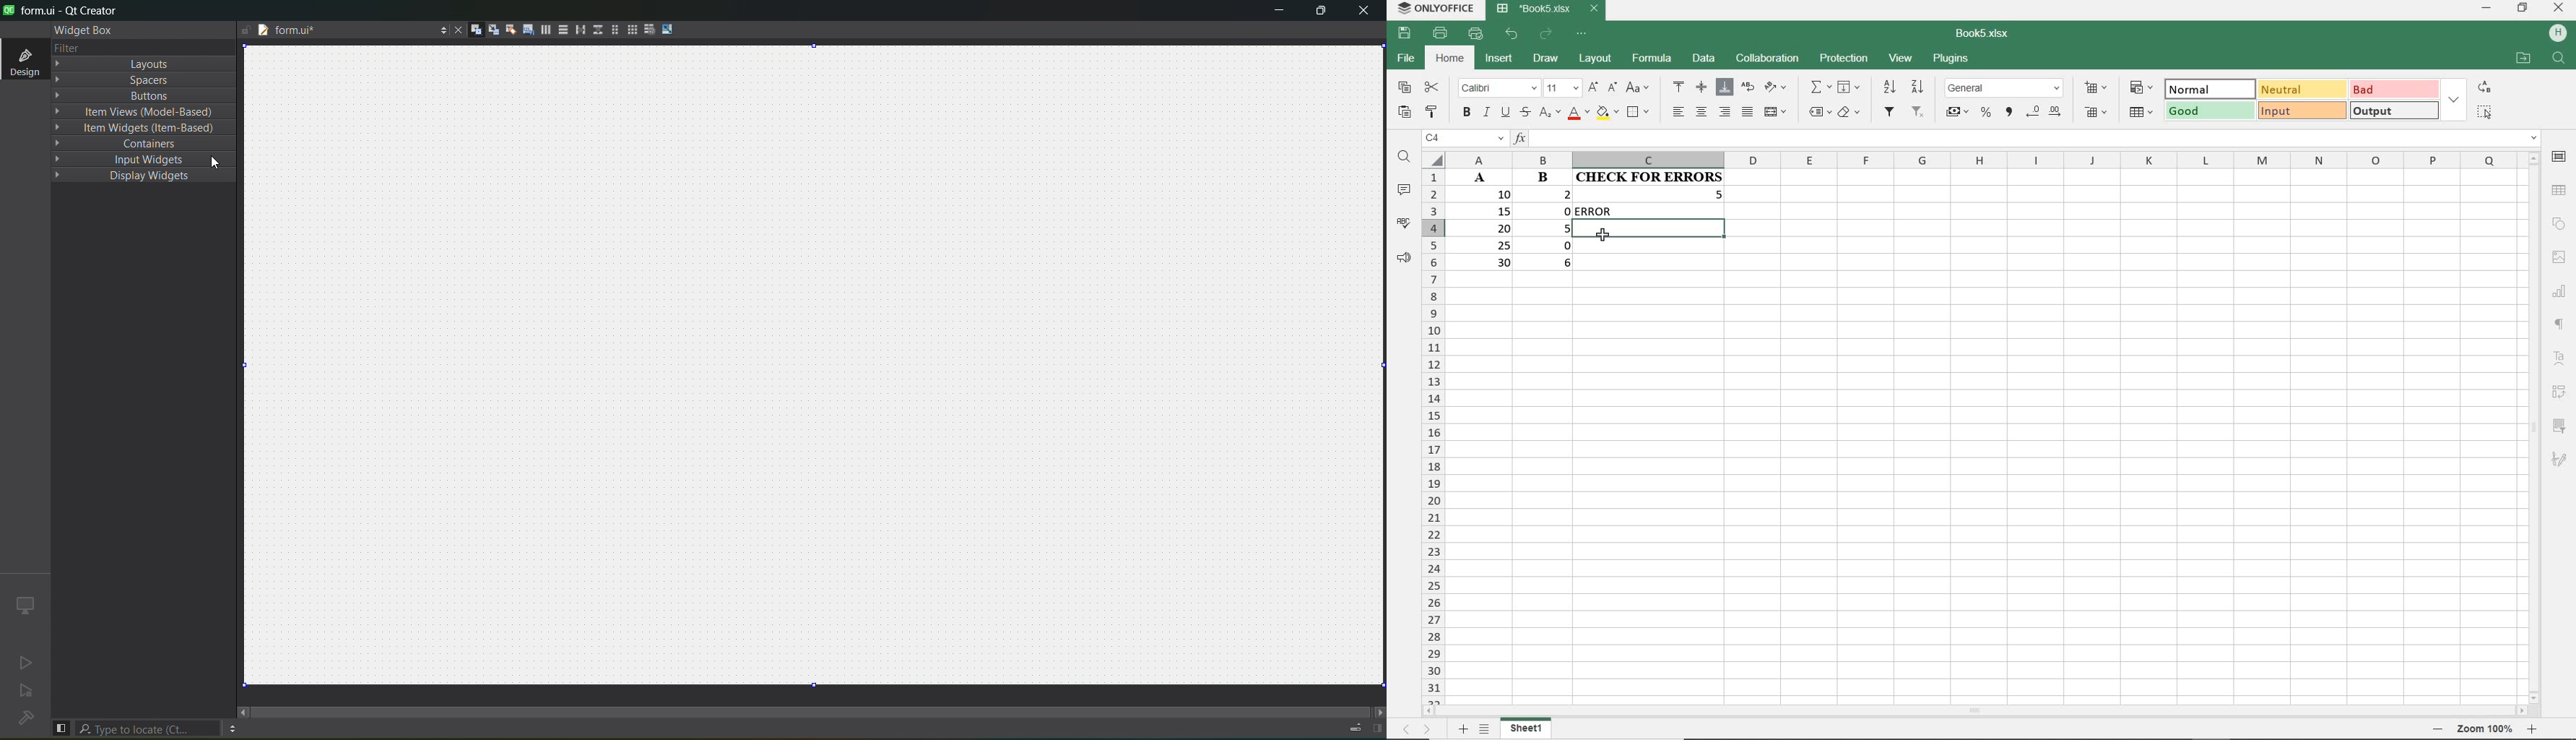 This screenshot has width=2576, height=756. I want to click on LAYOUT, so click(1596, 61).